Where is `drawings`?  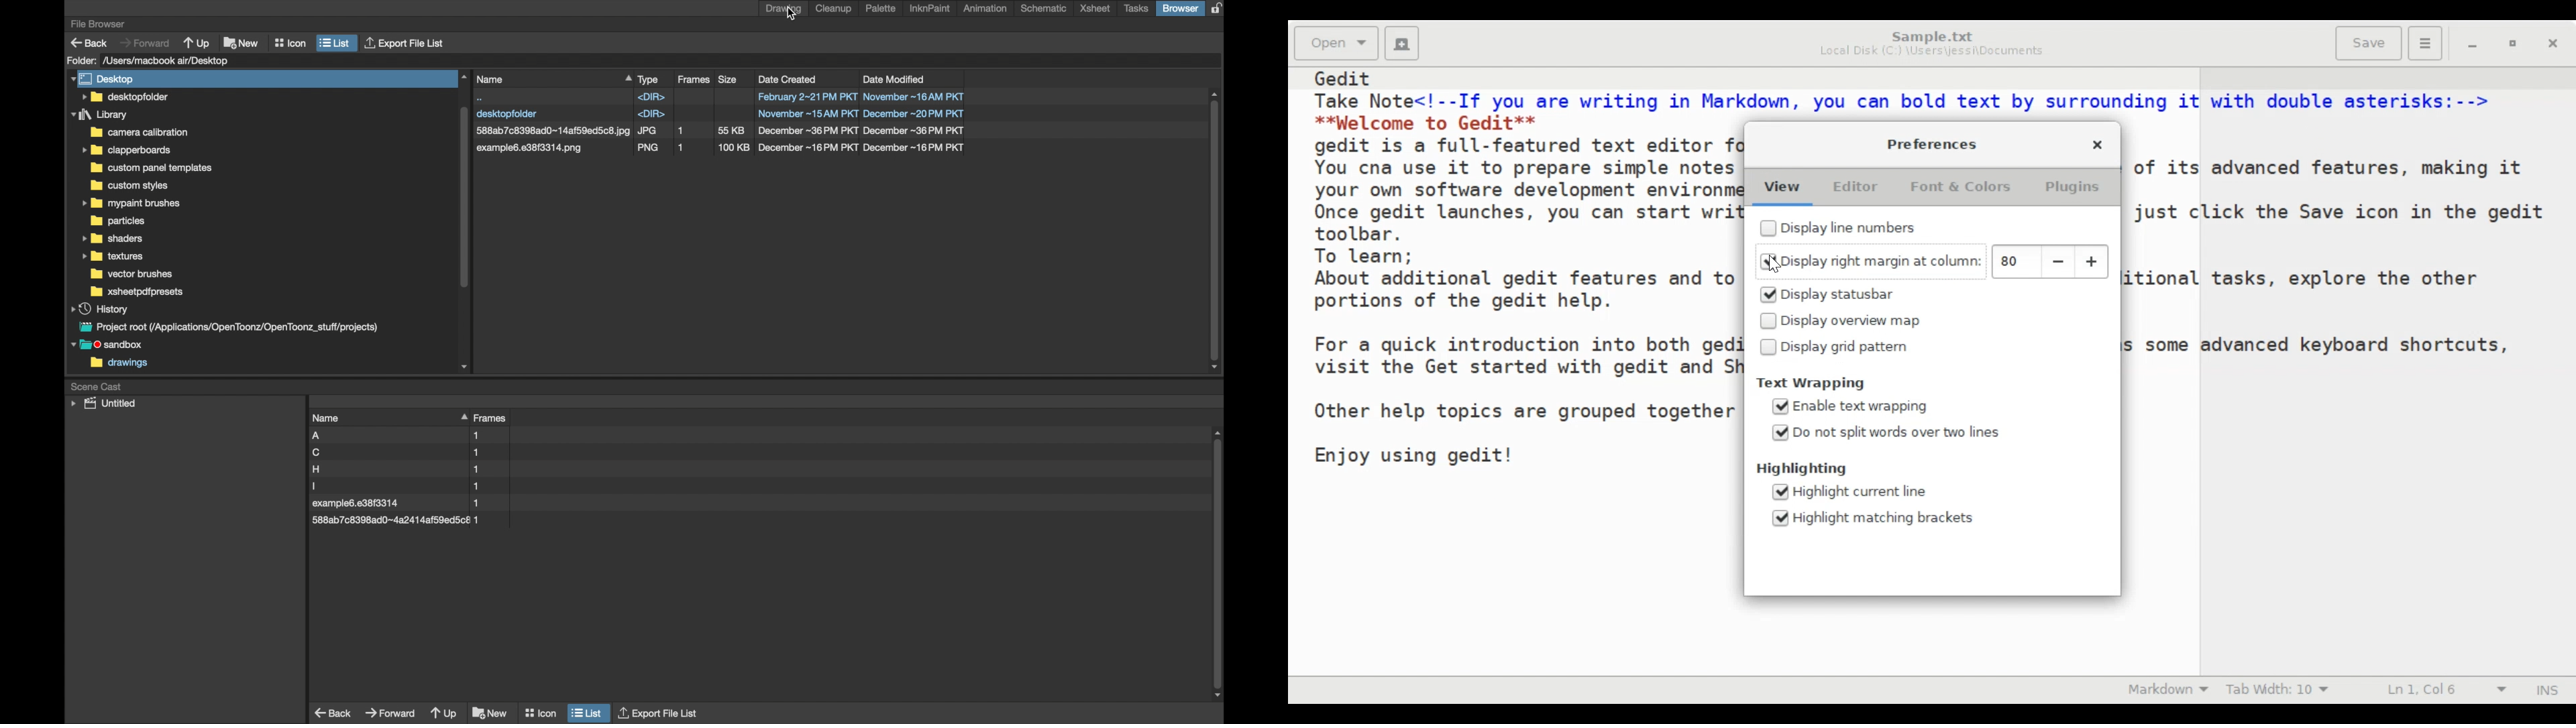
drawings is located at coordinates (119, 364).